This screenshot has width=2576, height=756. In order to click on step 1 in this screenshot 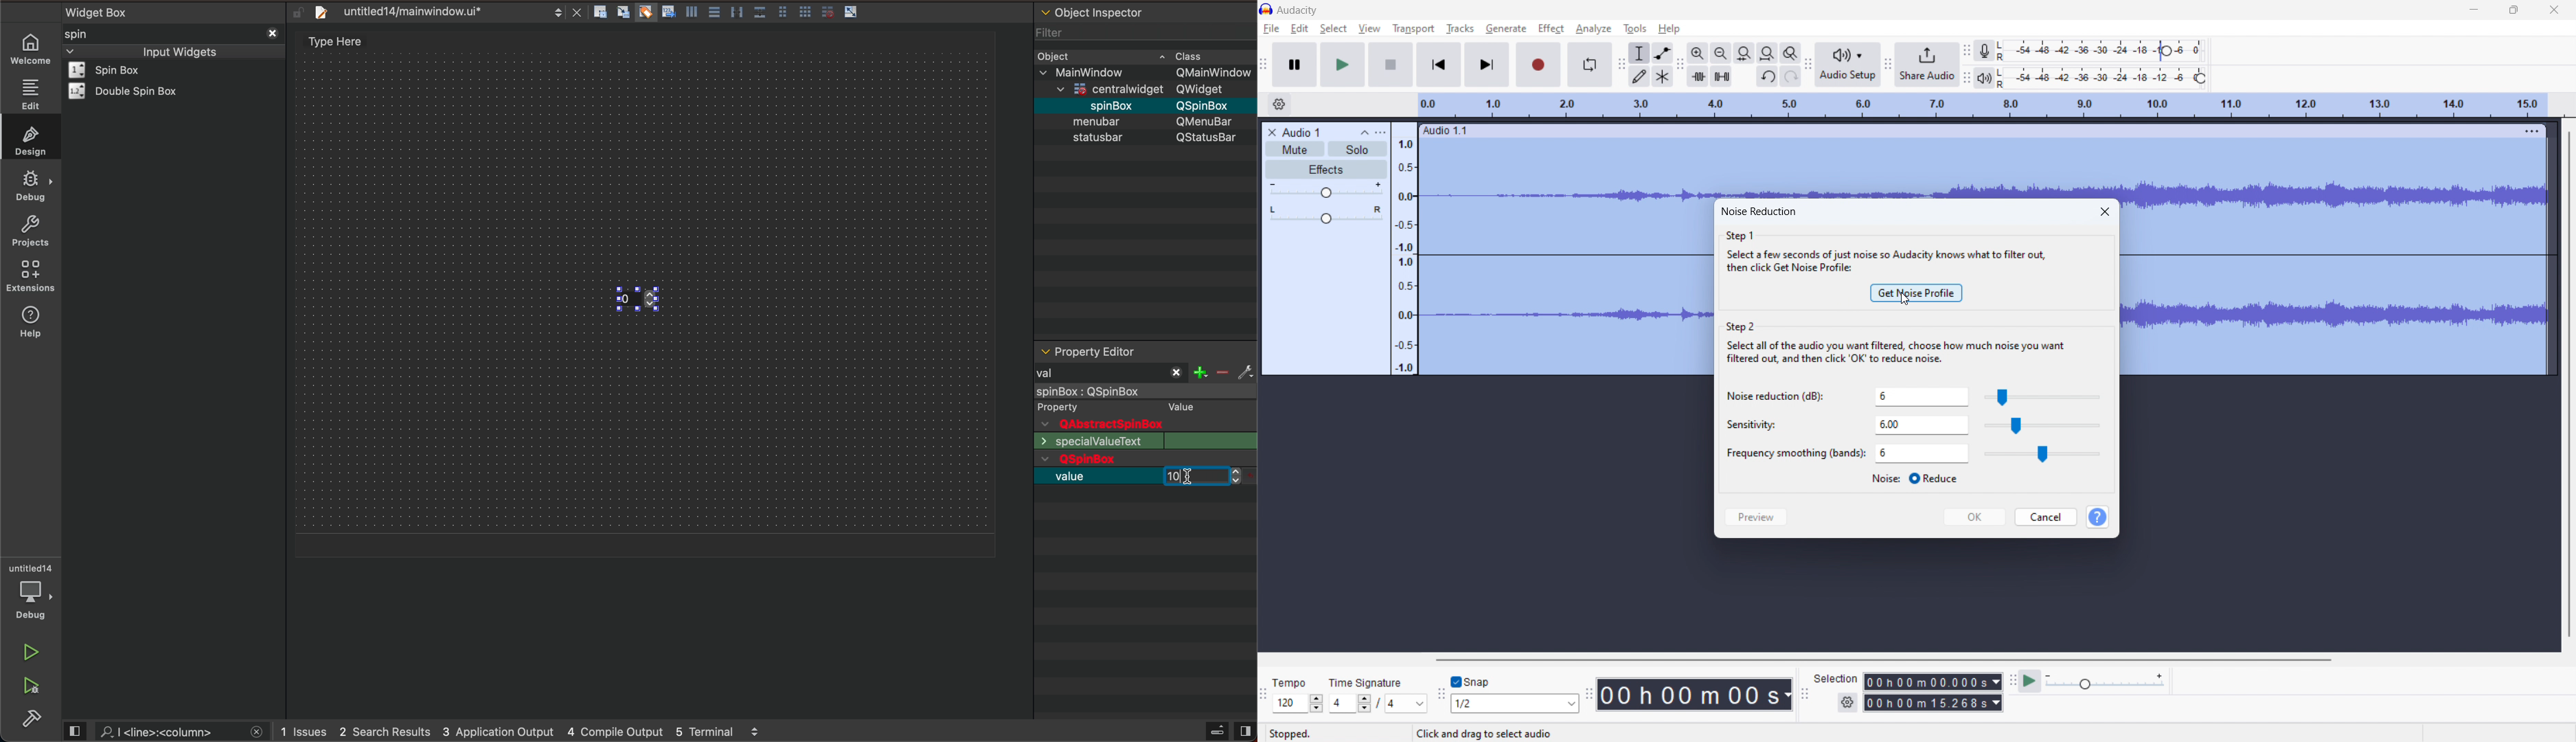, I will do `click(1885, 249)`.